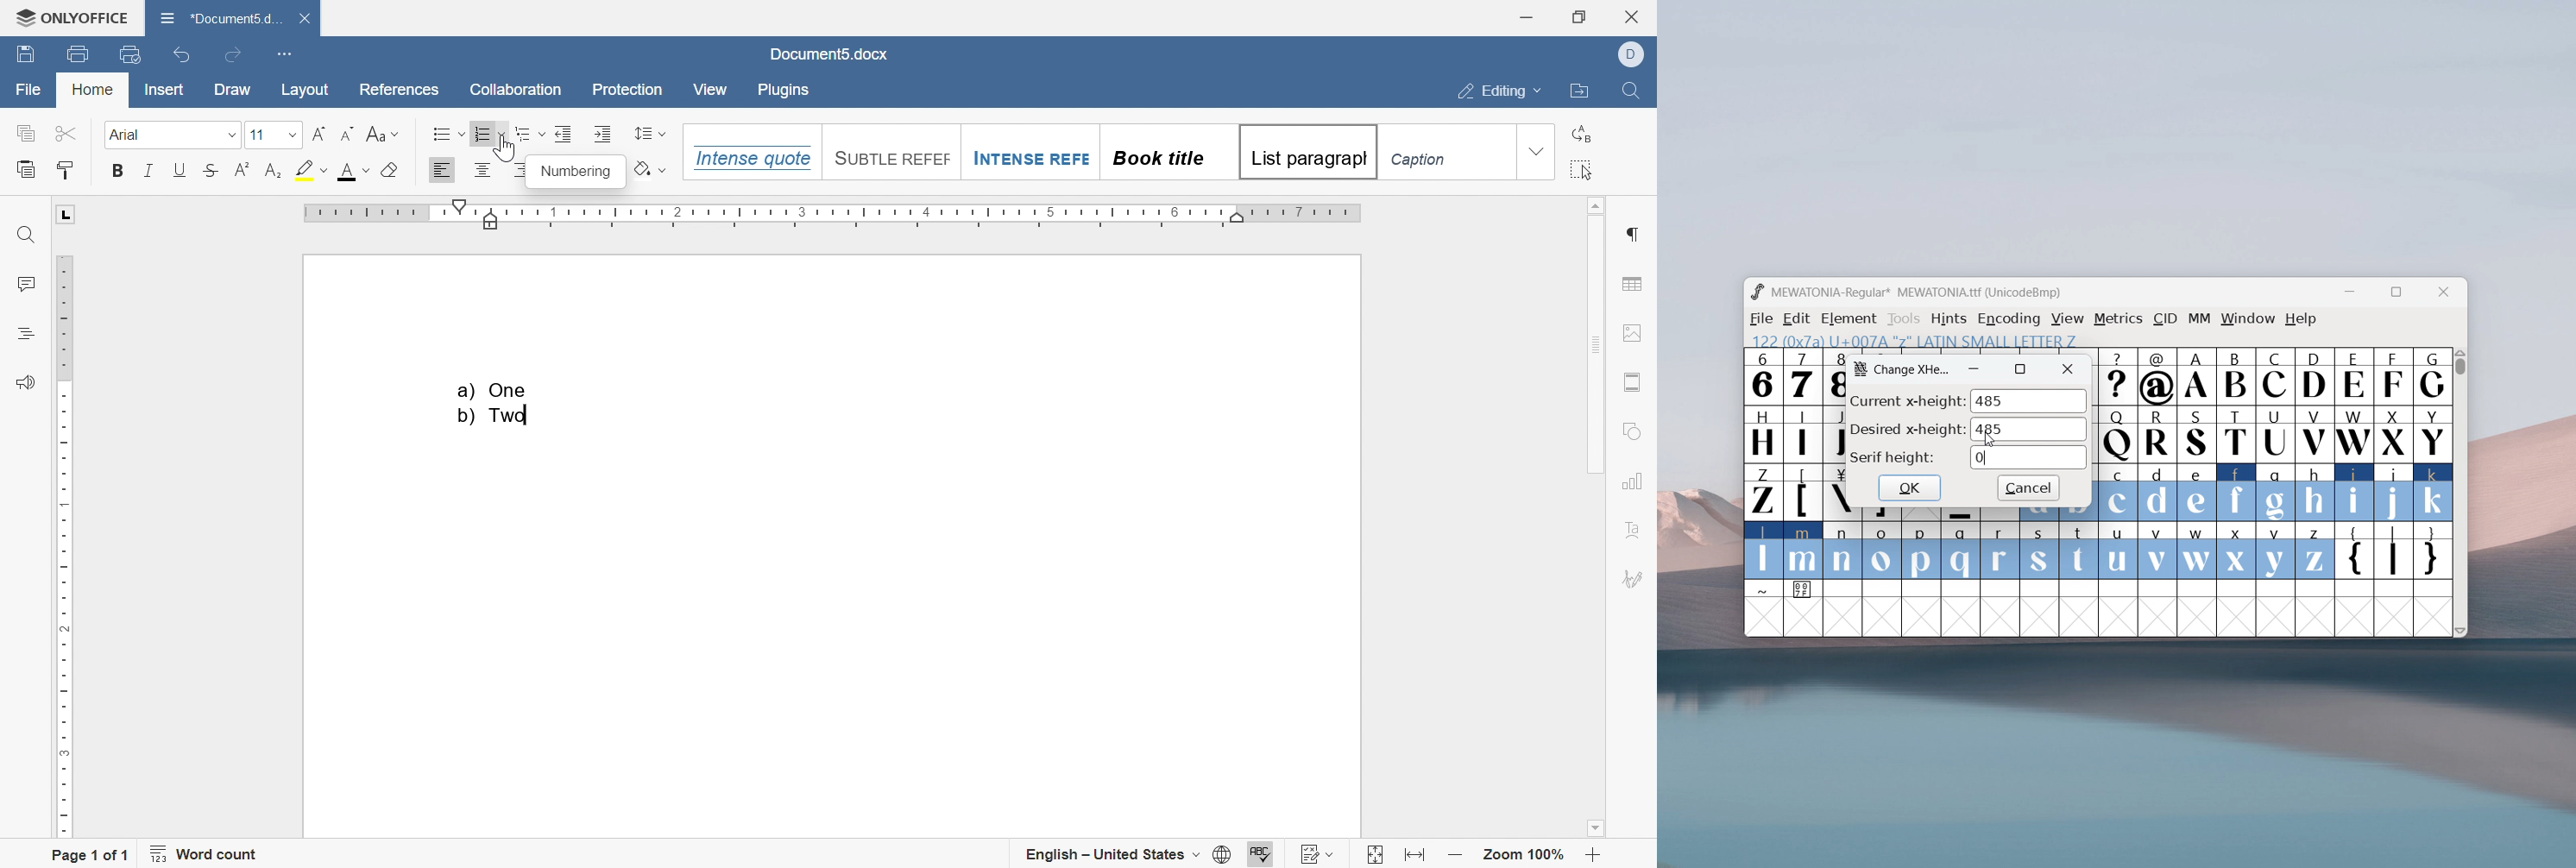 This screenshot has width=2576, height=868. Describe the element at coordinates (2302, 319) in the screenshot. I see `help` at that location.